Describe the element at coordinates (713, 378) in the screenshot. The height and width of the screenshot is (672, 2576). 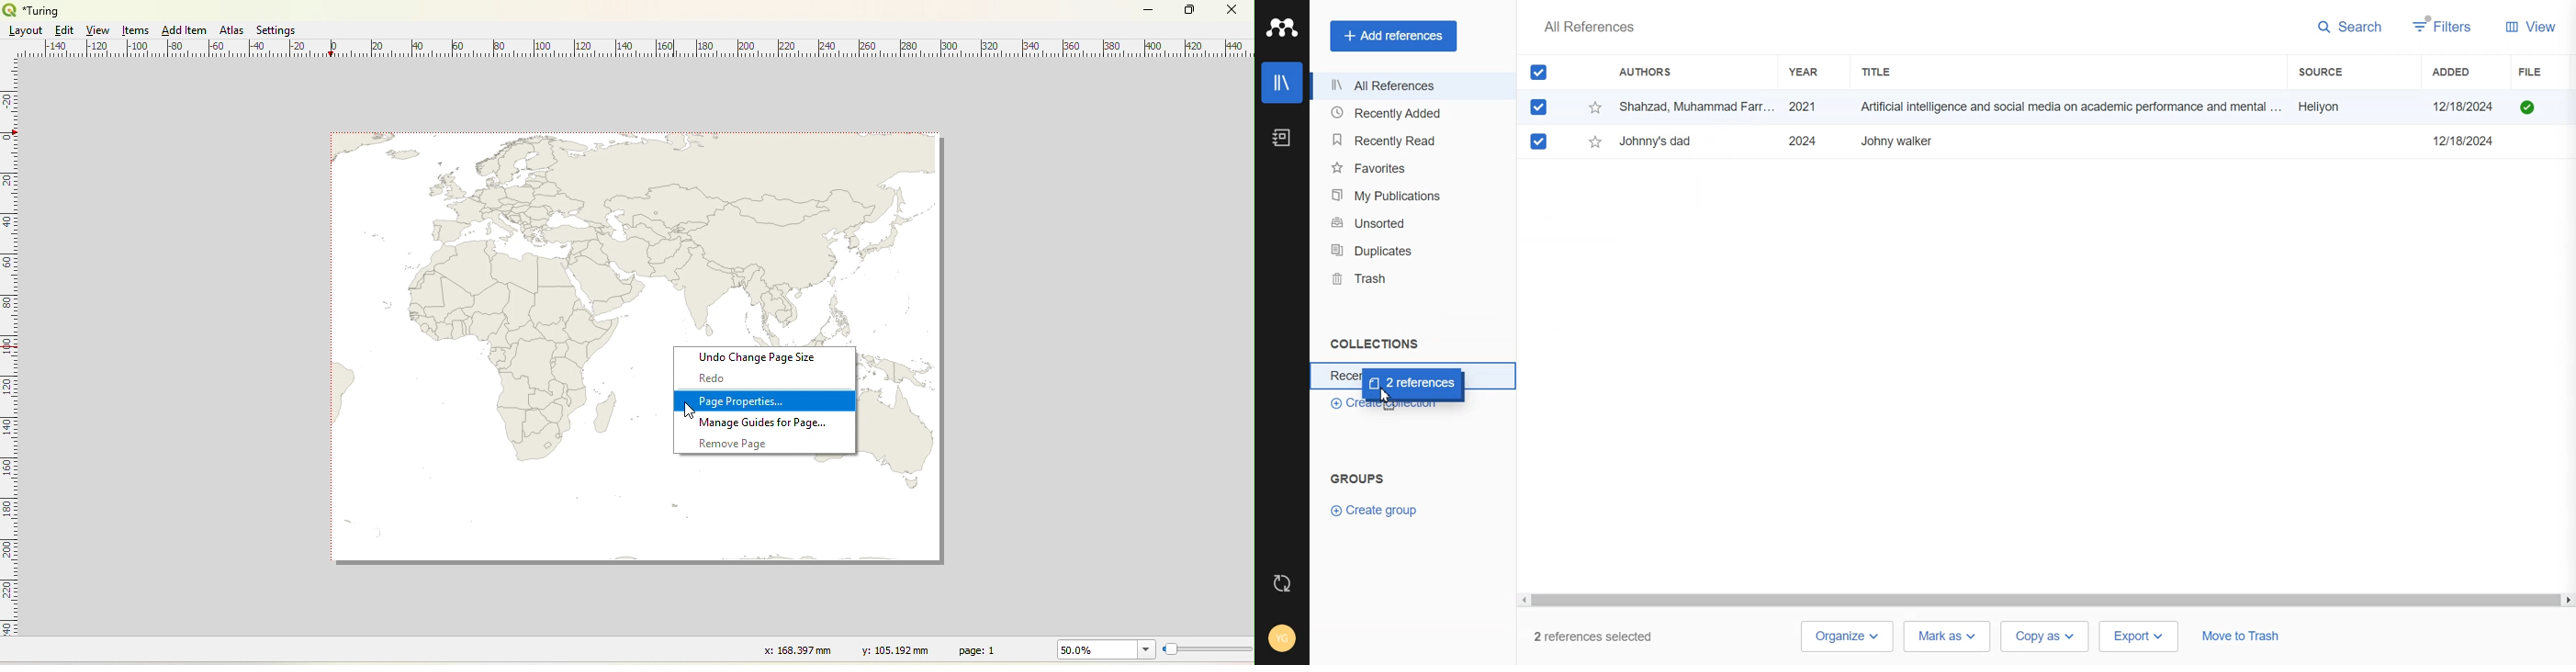
I see `redo` at that location.